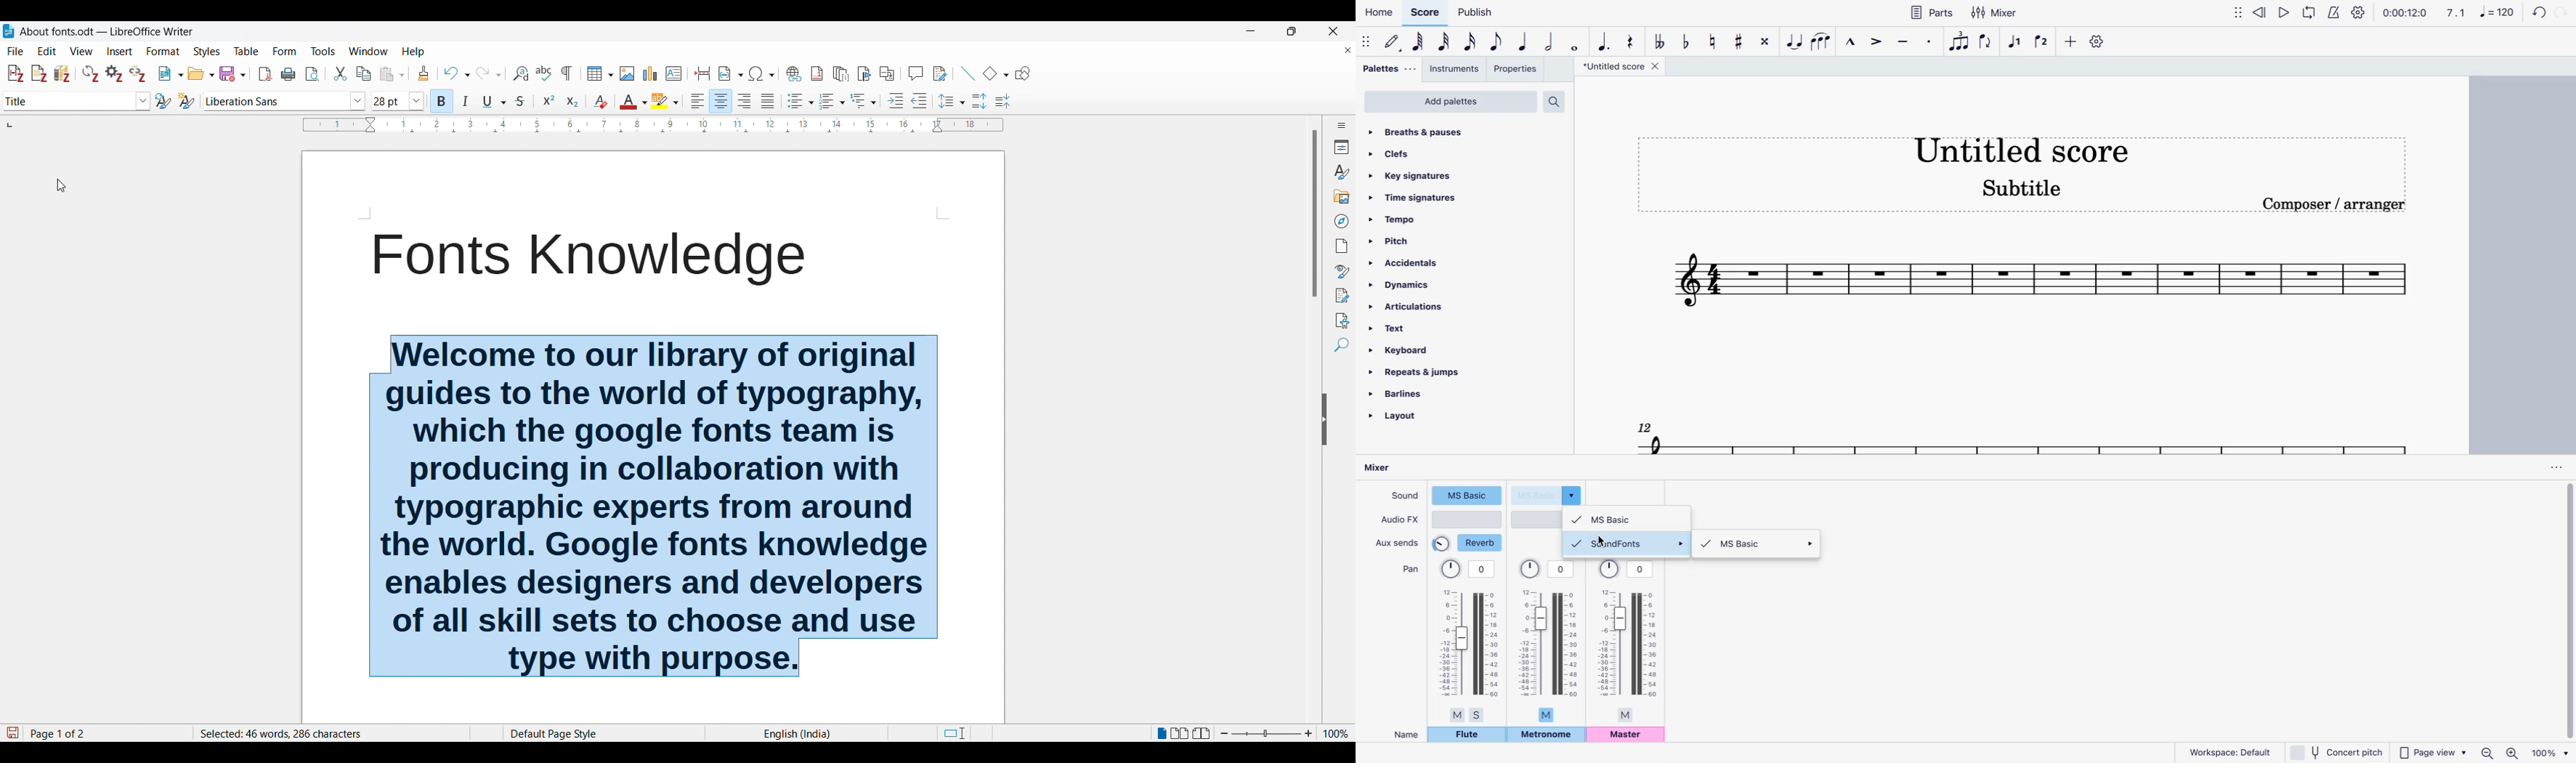  I want to click on Table menu, so click(246, 51).